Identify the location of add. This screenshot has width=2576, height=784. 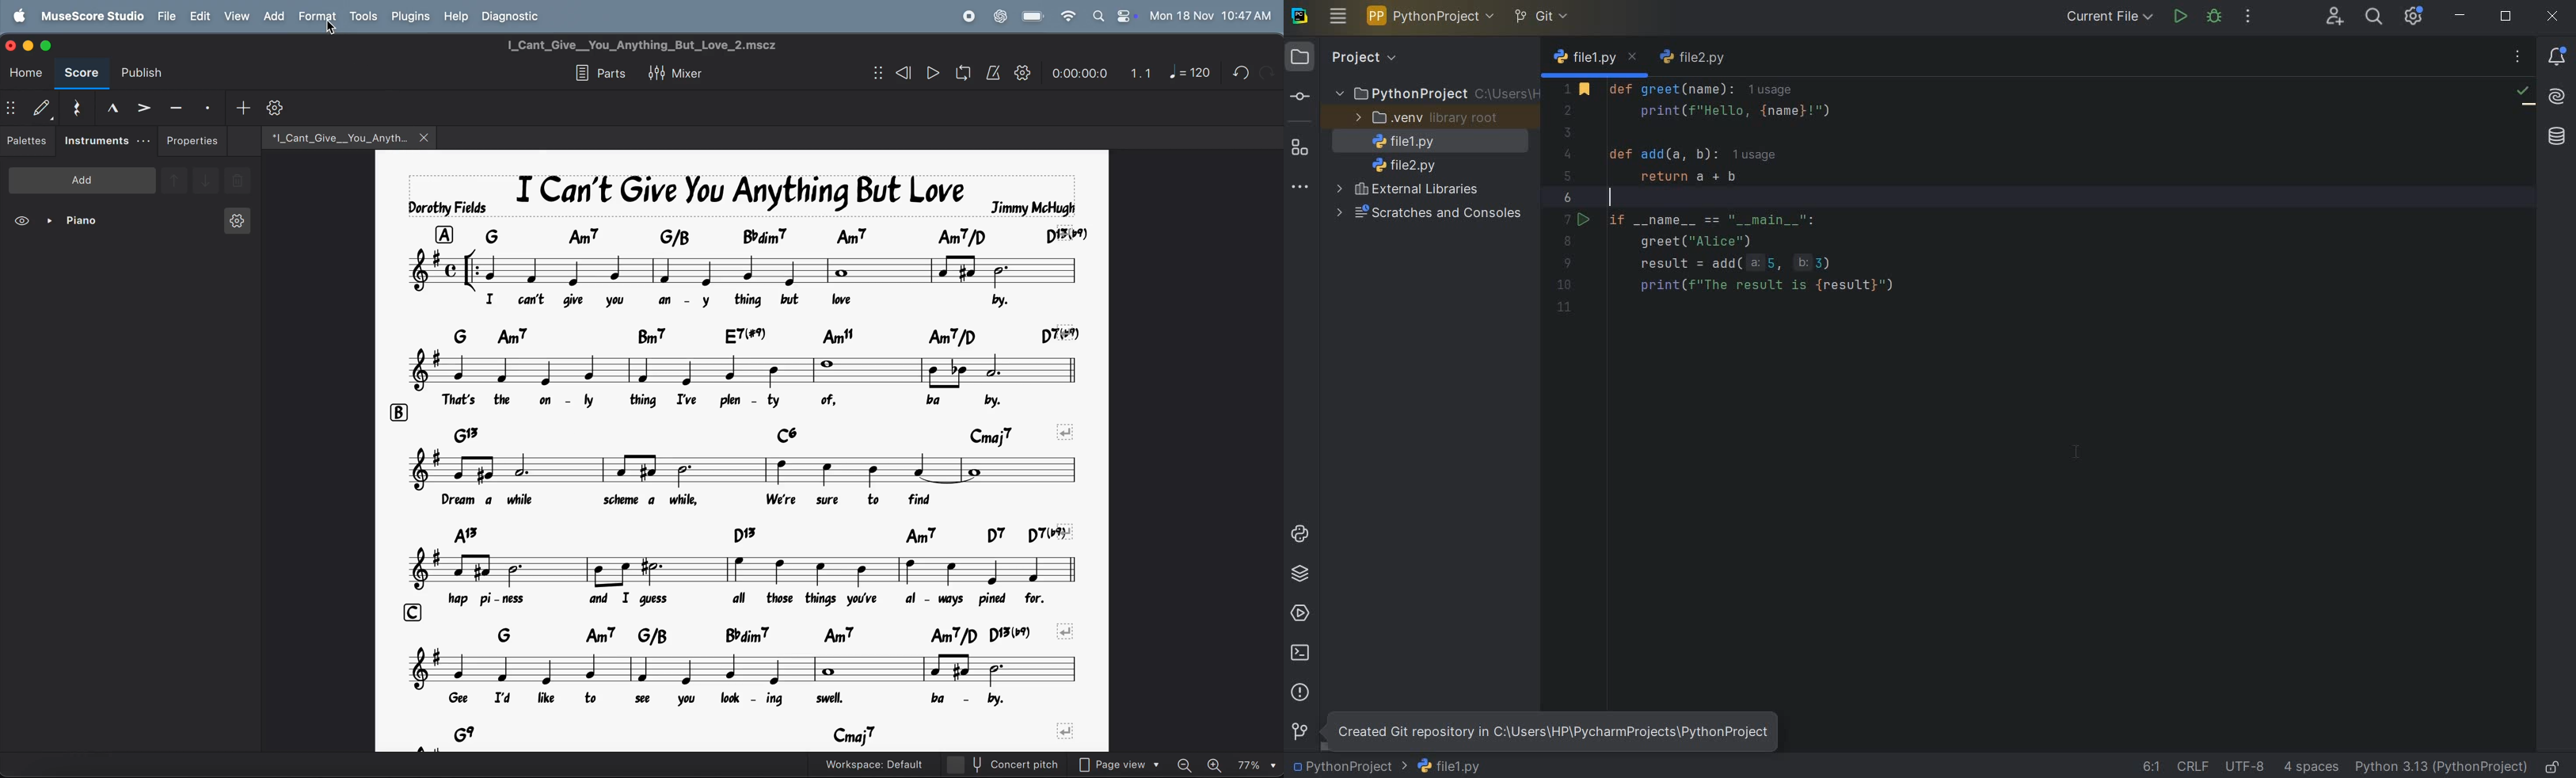
(273, 16).